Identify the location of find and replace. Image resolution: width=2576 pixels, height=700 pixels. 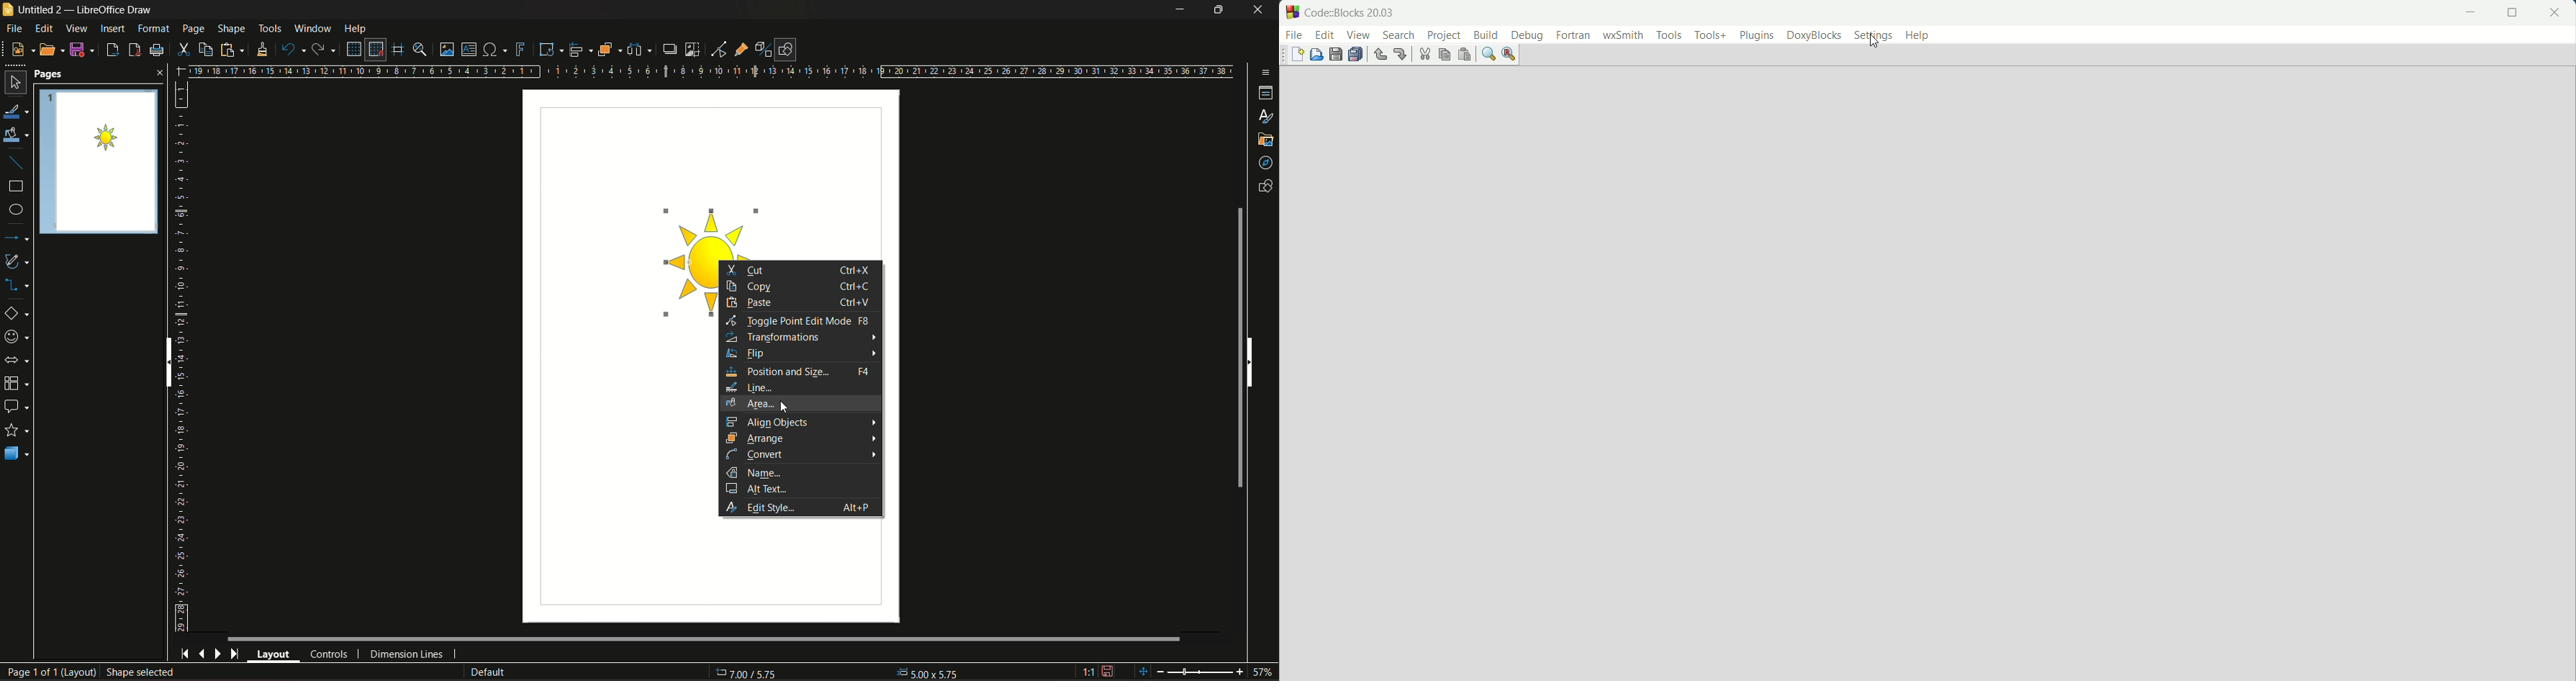
(1509, 55).